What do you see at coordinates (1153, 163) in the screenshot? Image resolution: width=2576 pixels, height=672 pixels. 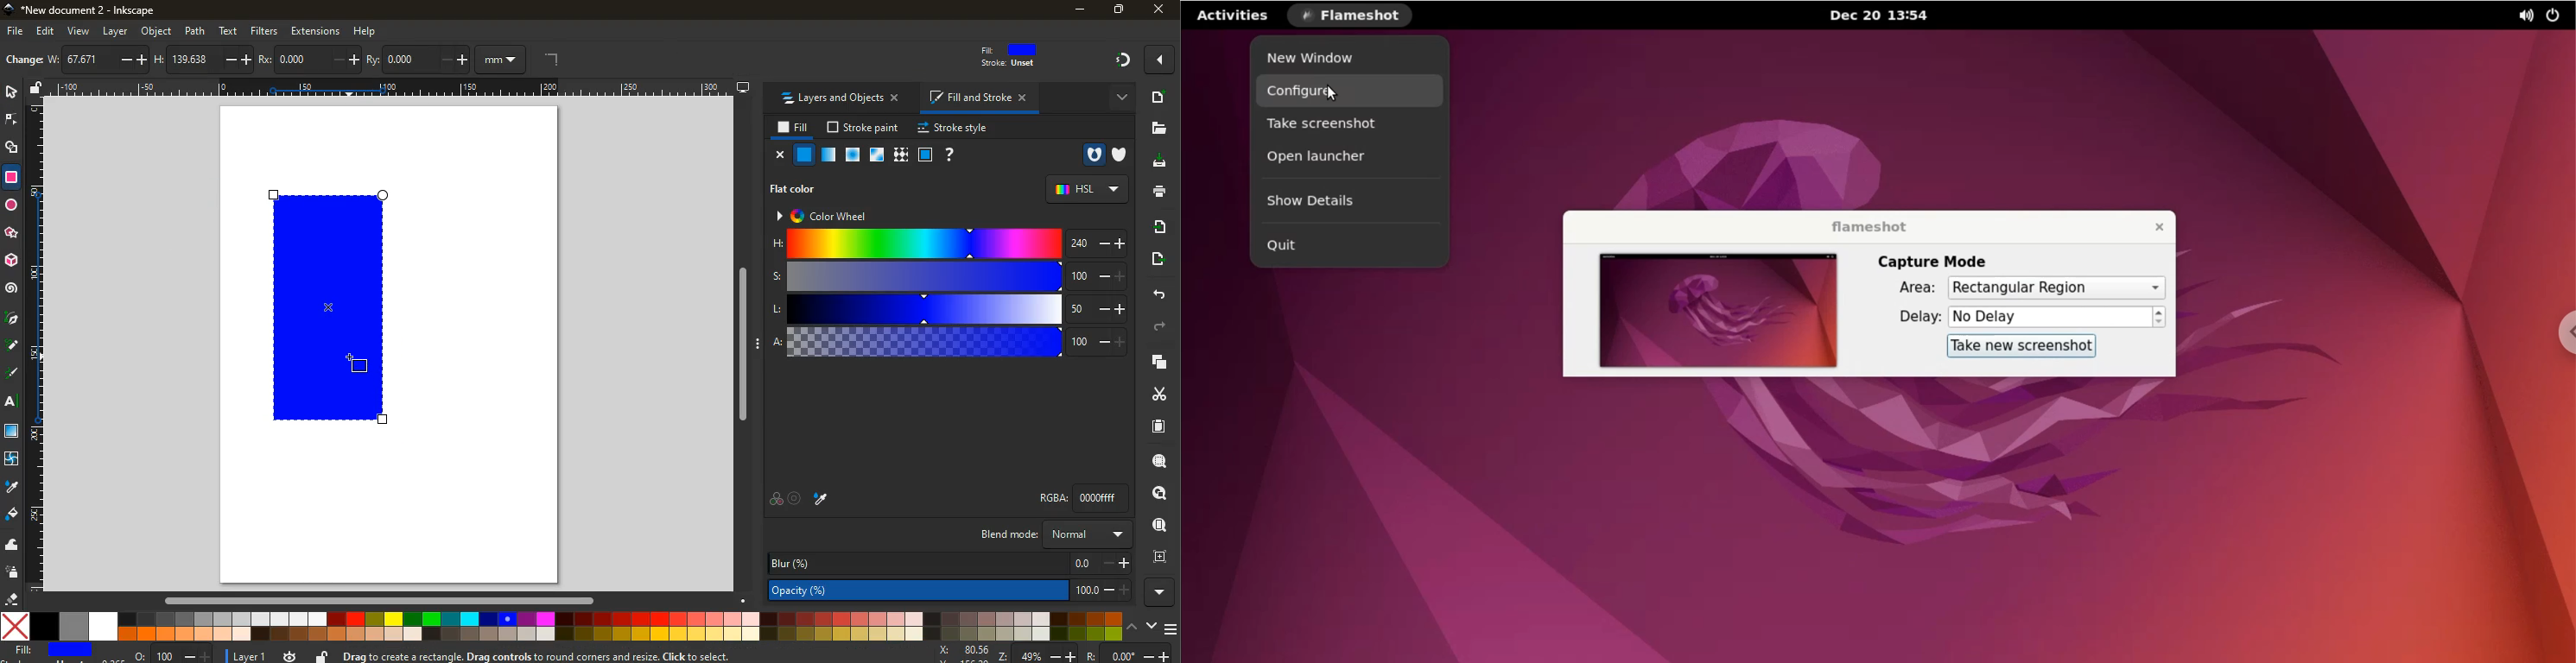 I see `desktop` at bounding box center [1153, 163].